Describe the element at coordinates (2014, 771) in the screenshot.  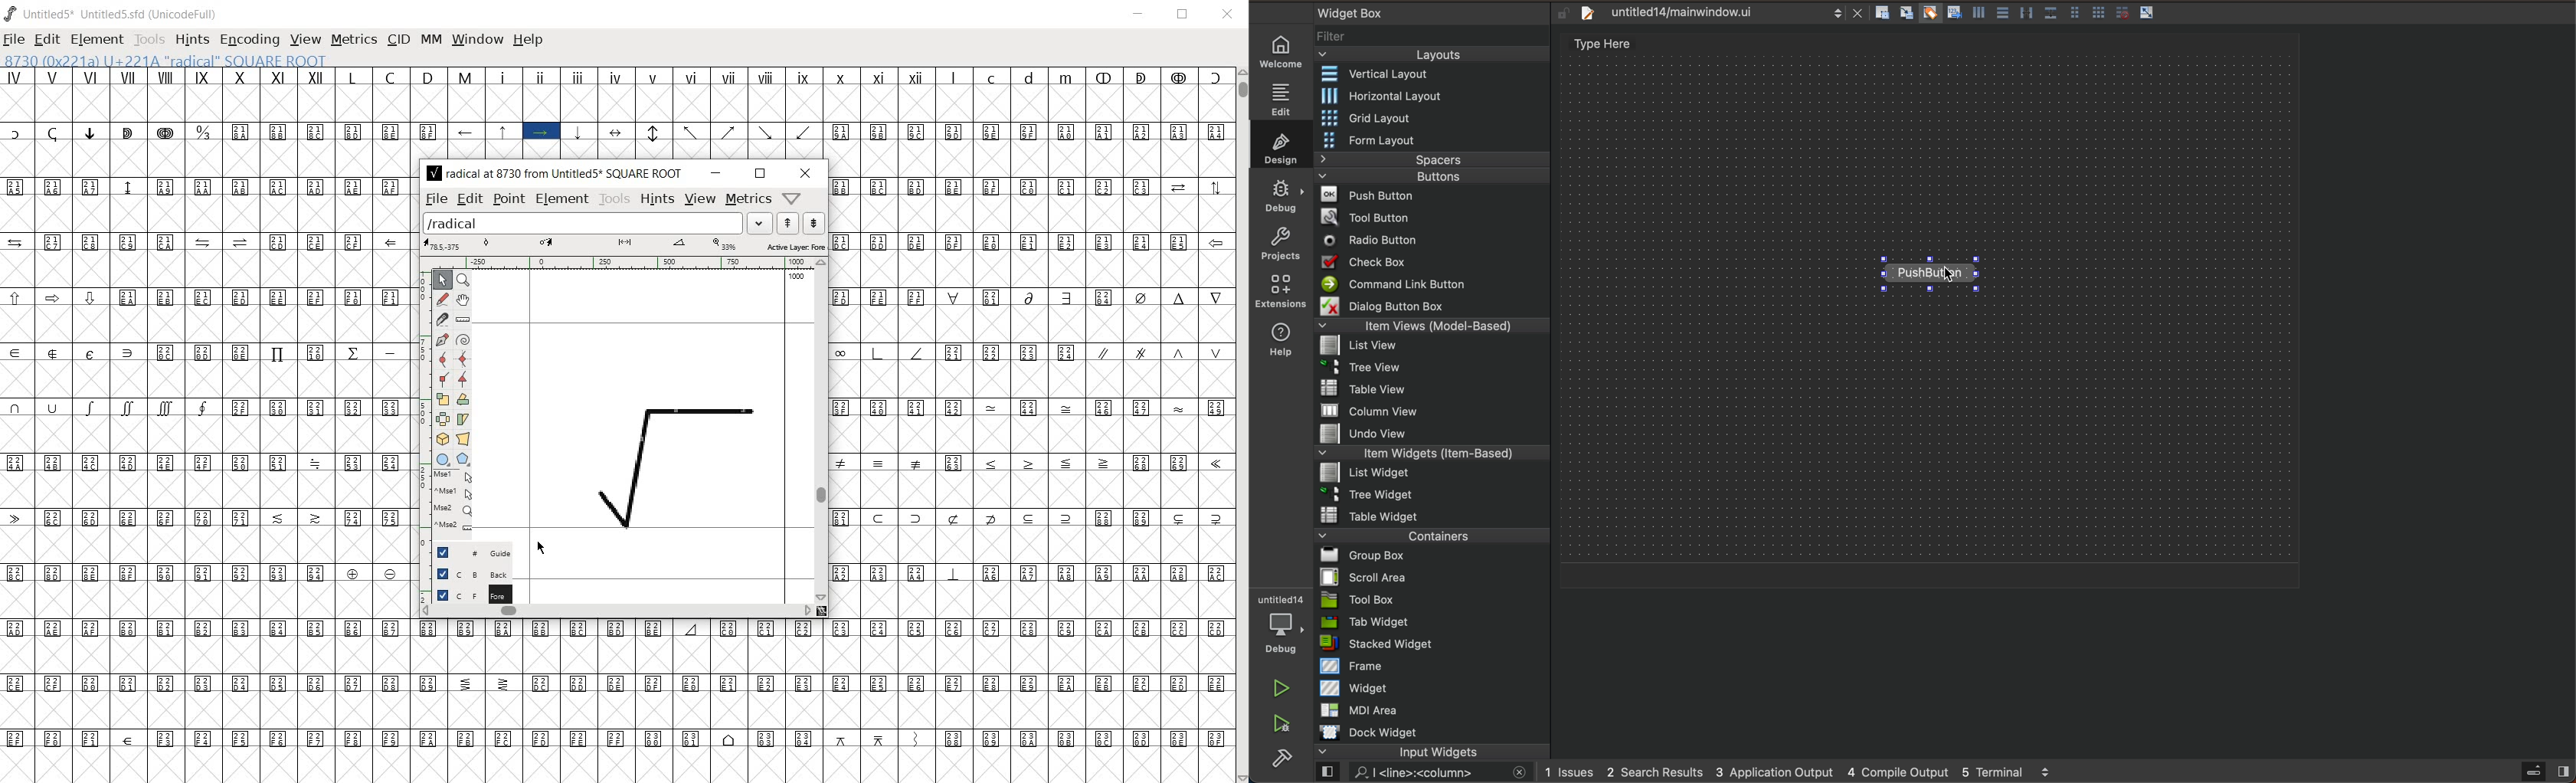
I see `5 terminal` at that location.